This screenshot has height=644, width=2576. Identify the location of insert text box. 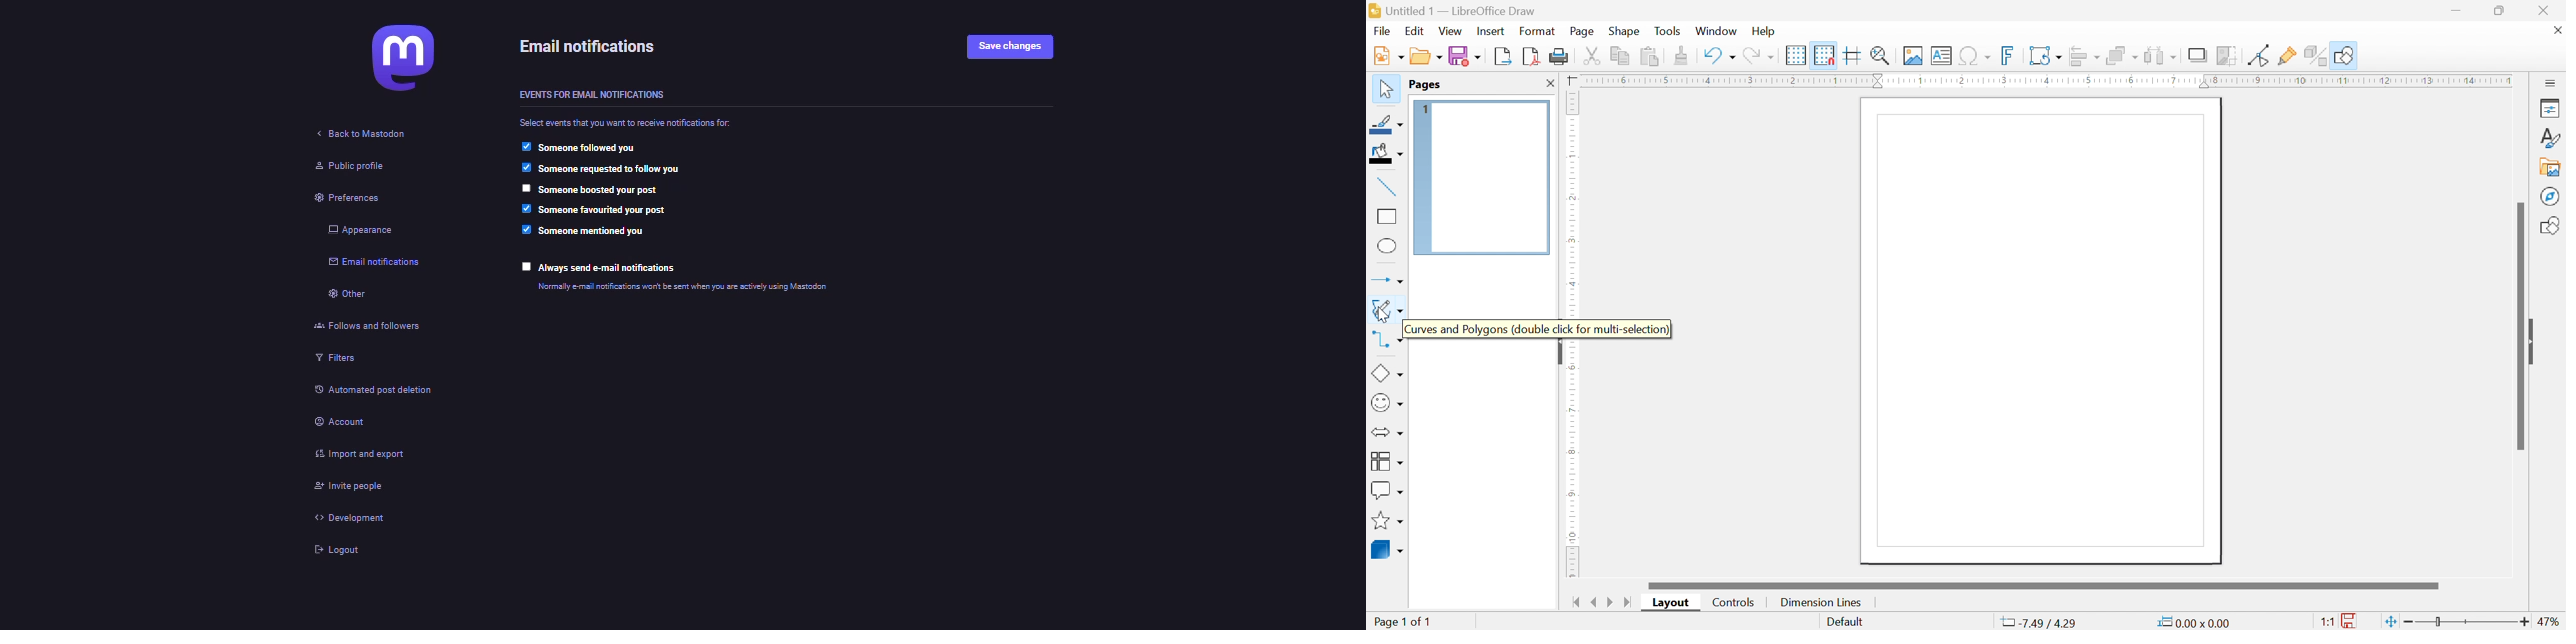
(1940, 56).